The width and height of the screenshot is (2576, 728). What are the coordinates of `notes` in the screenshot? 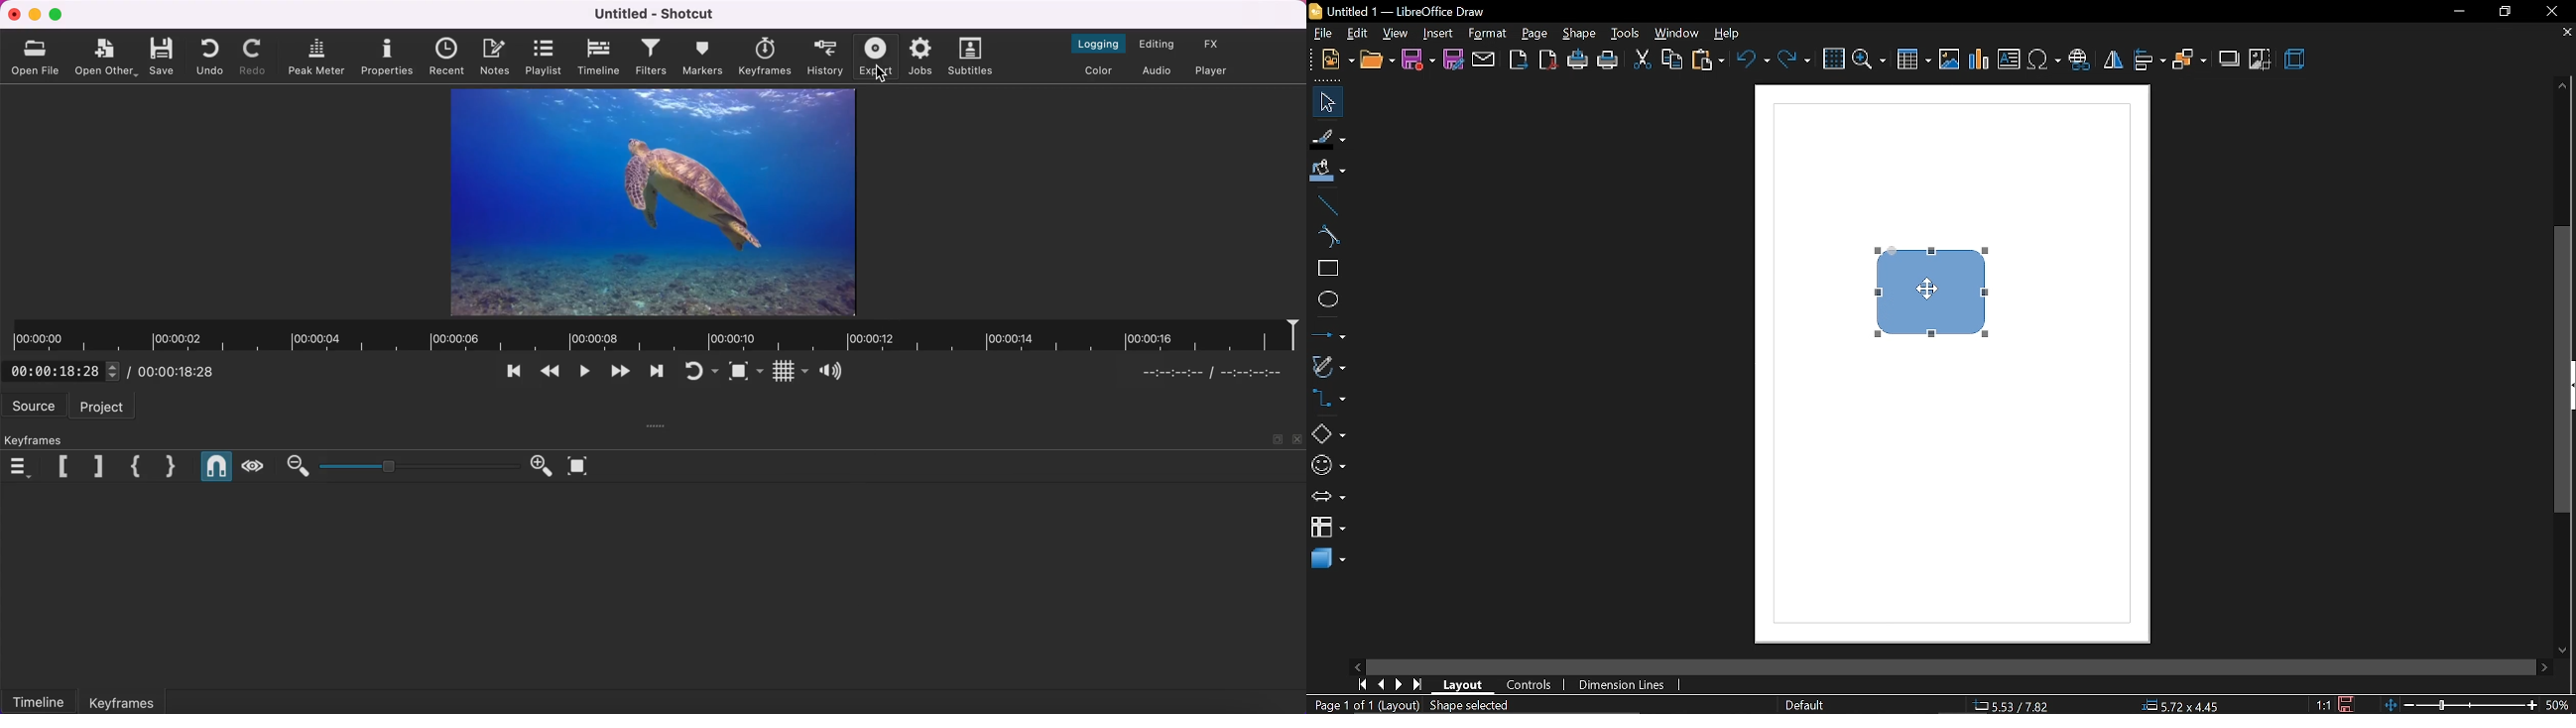 It's located at (495, 57).